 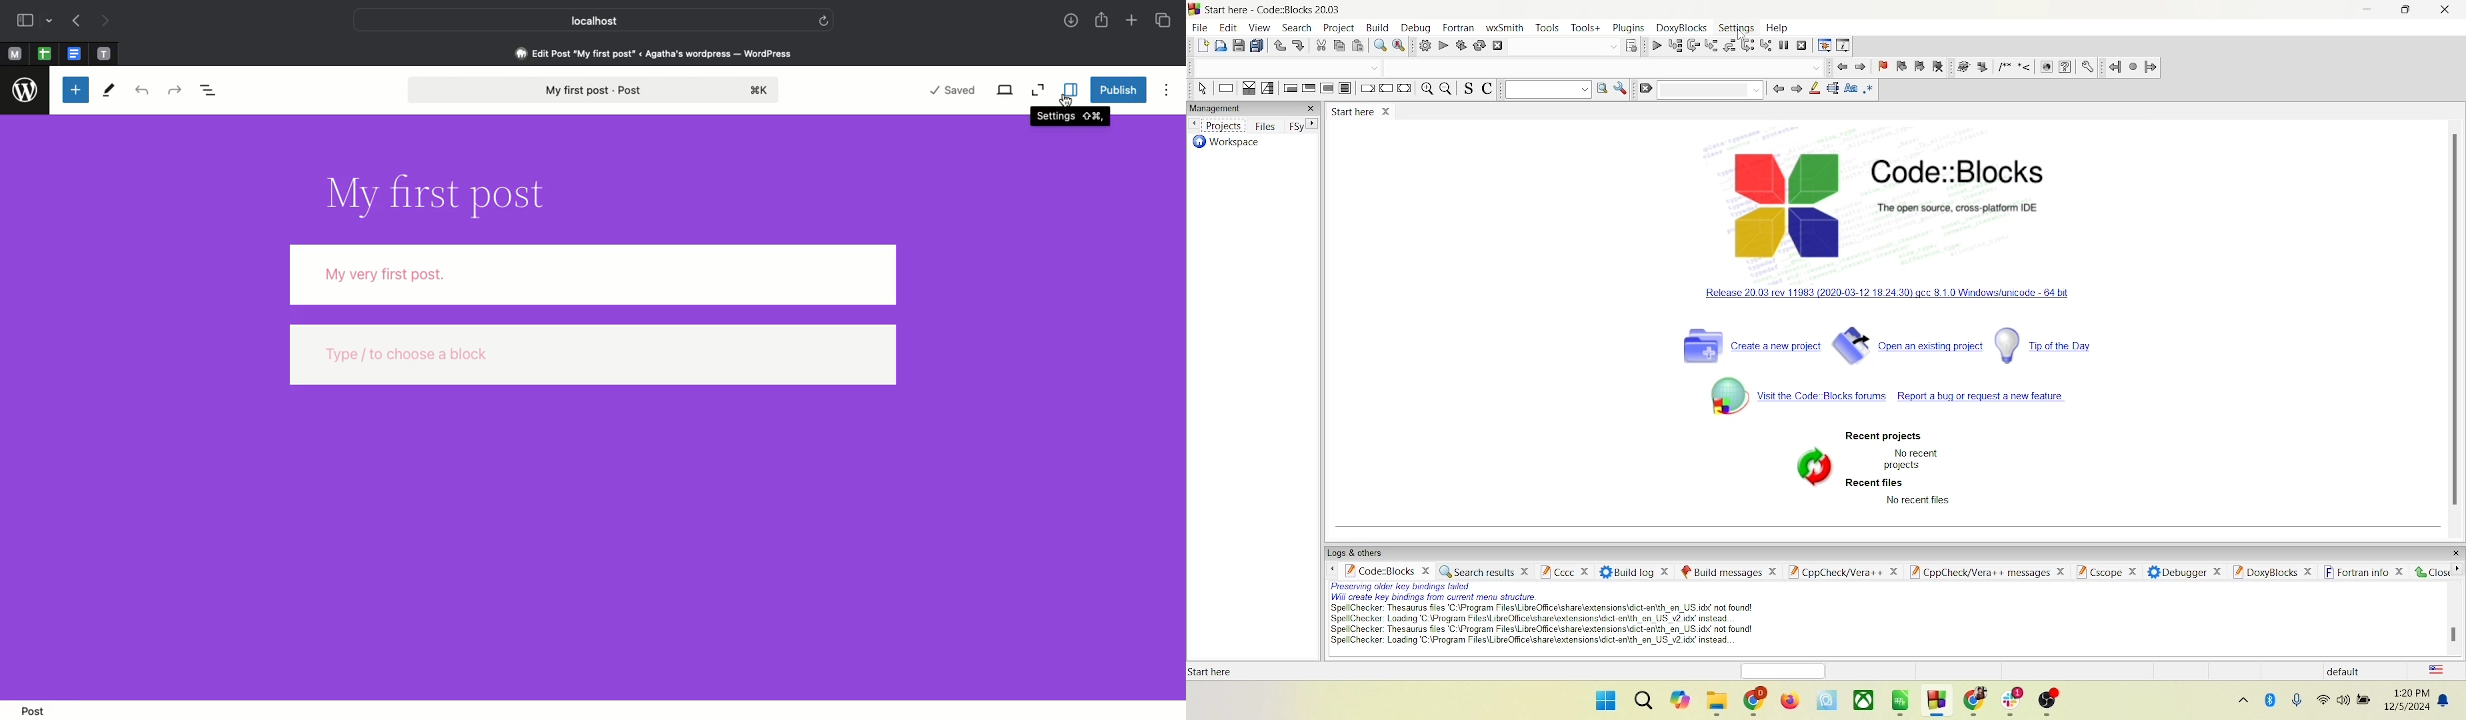 What do you see at coordinates (1217, 124) in the screenshot?
I see `projects` at bounding box center [1217, 124].